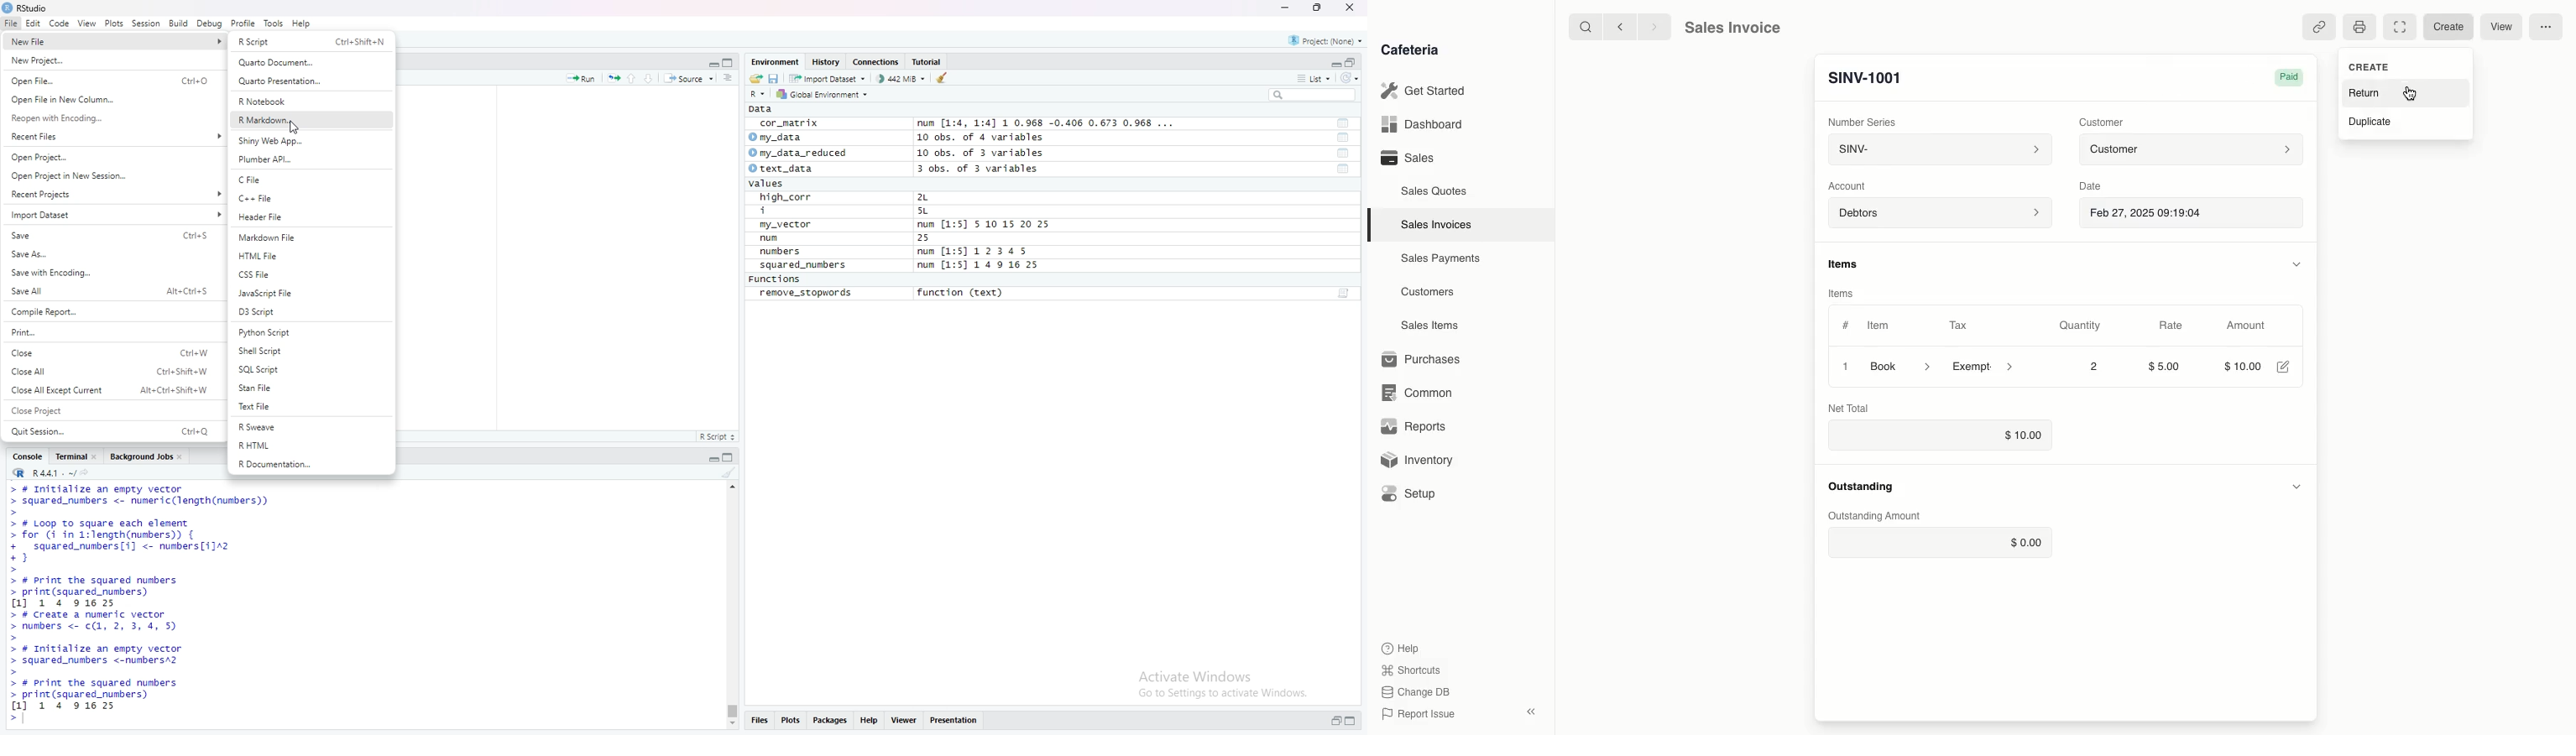 The width and height of the screenshot is (2576, 756). Describe the element at coordinates (2192, 214) in the screenshot. I see `Feb 27, 2025 09:19:04` at that location.